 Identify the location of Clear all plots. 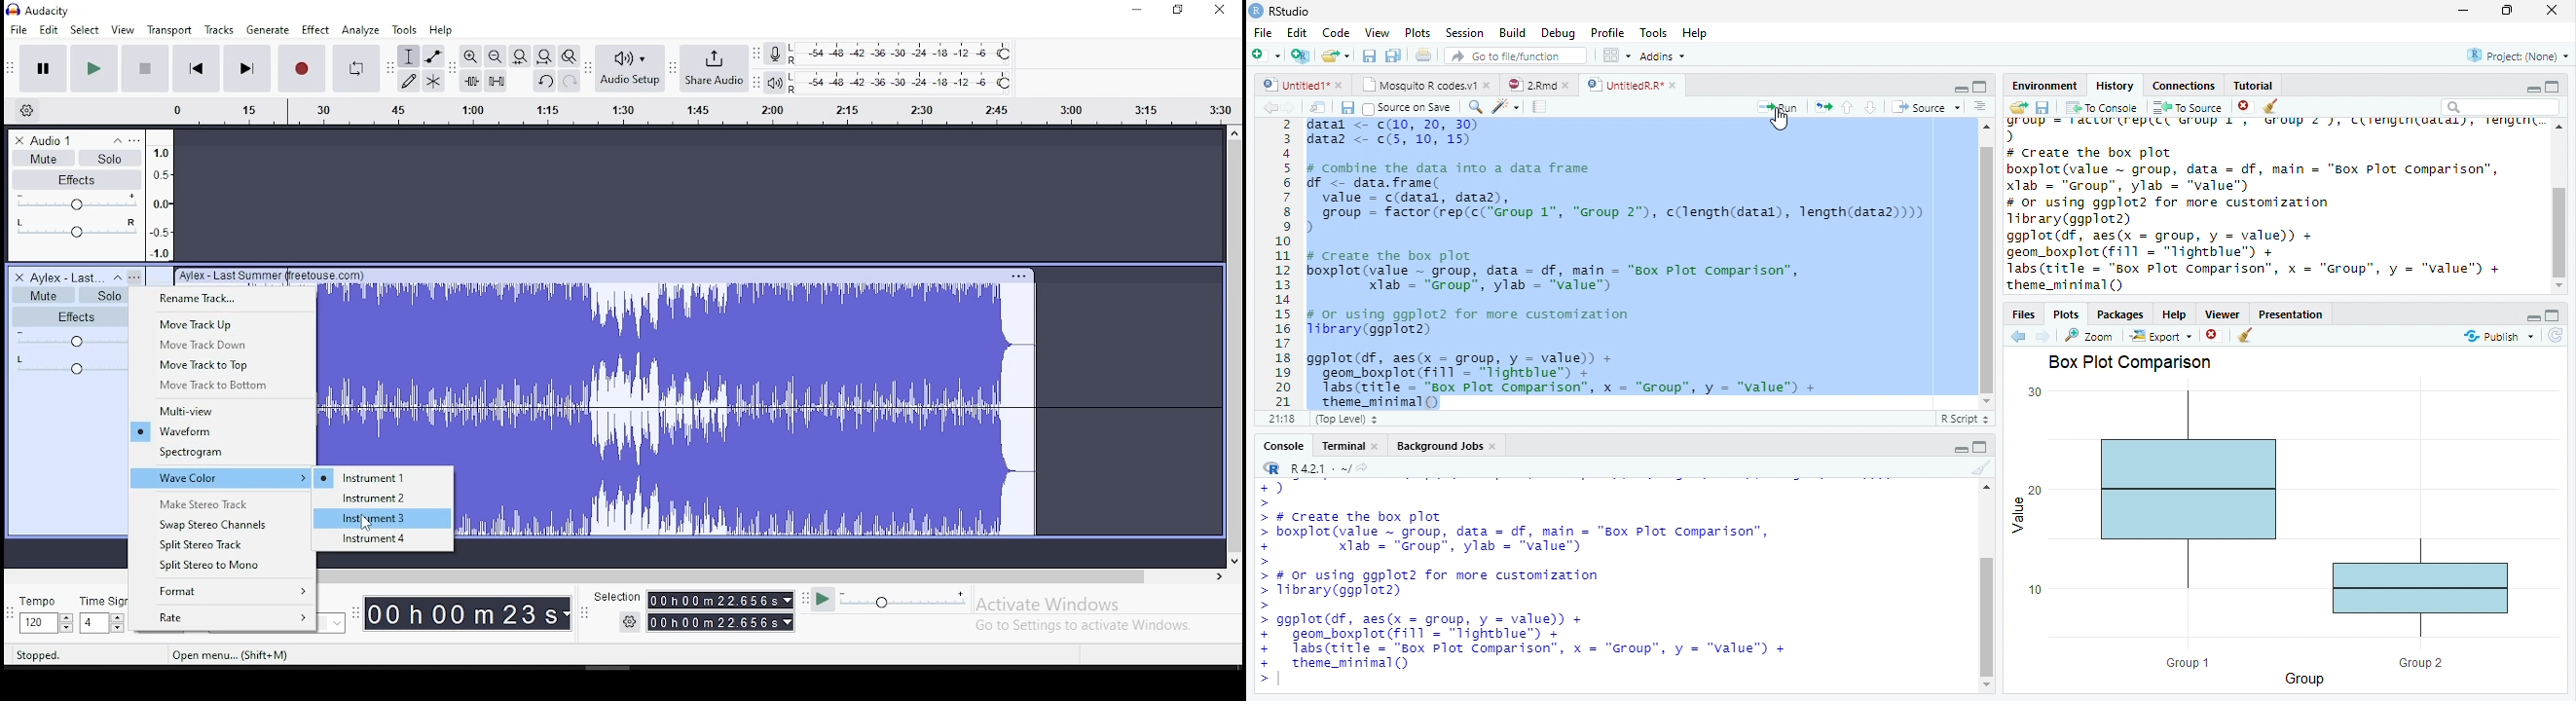
(2246, 335).